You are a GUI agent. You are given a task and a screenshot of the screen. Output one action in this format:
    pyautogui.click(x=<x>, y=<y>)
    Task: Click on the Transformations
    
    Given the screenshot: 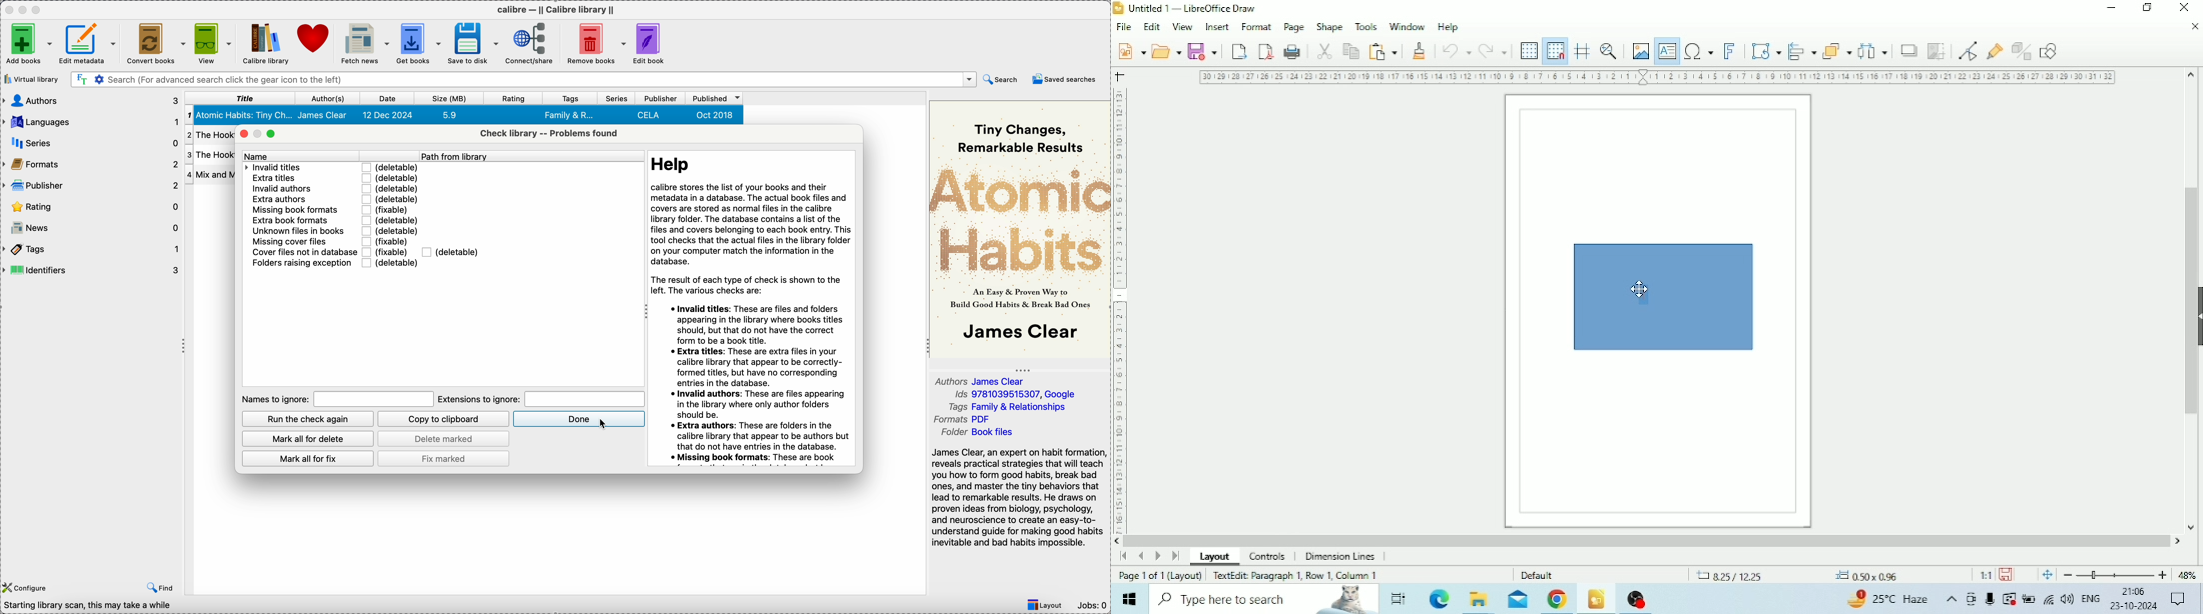 What is the action you would take?
    pyautogui.click(x=1766, y=51)
    